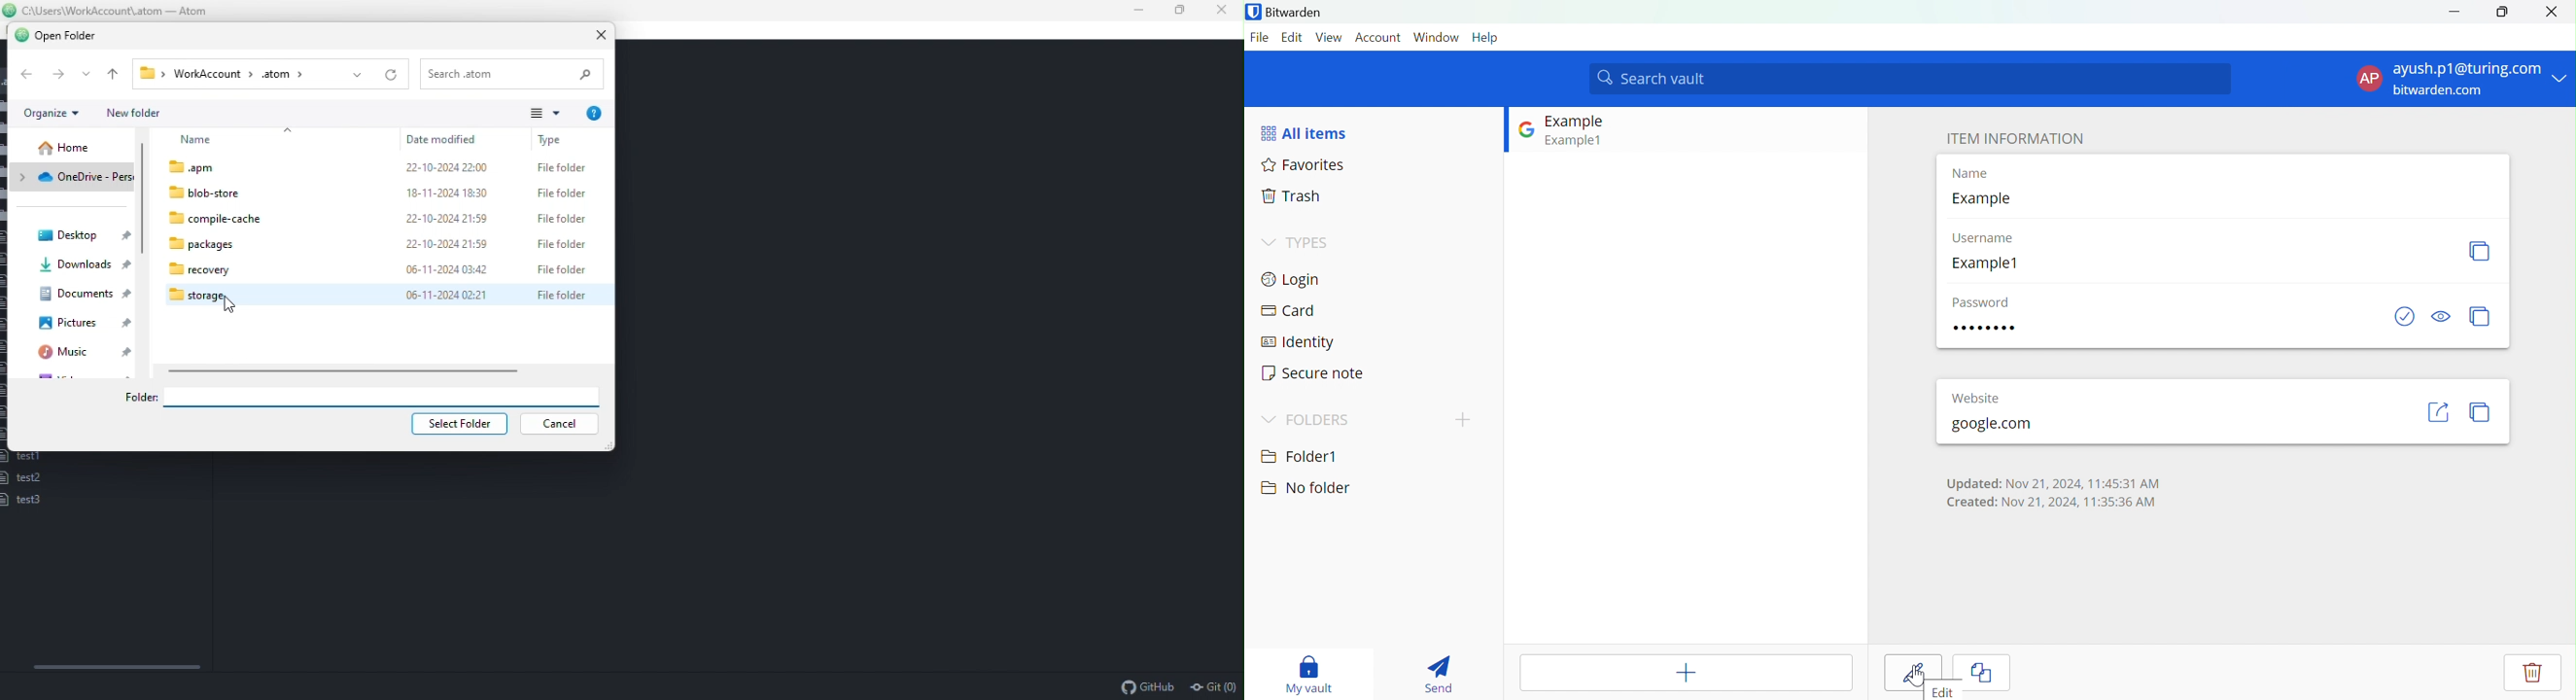 This screenshot has width=2576, height=700. Describe the element at coordinates (2369, 79) in the screenshot. I see `AP` at that location.